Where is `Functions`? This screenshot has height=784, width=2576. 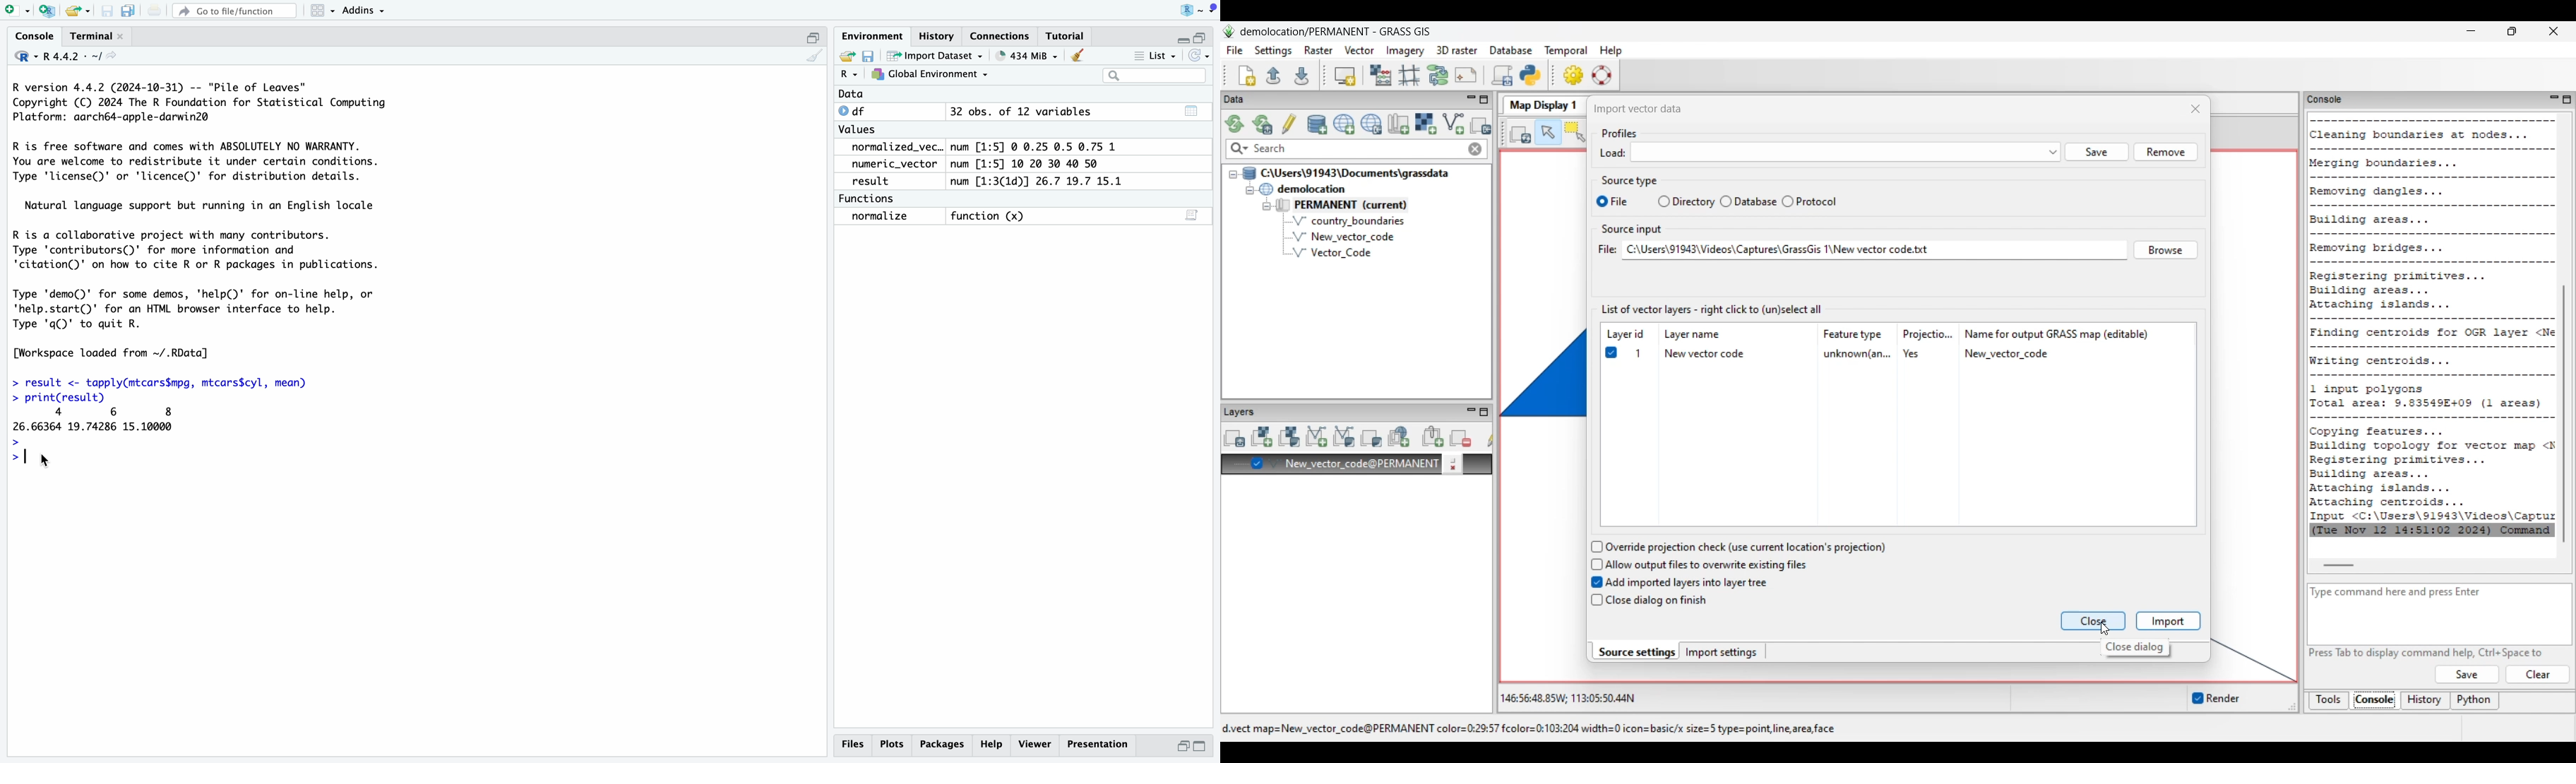
Functions is located at coordinates (865, 198).